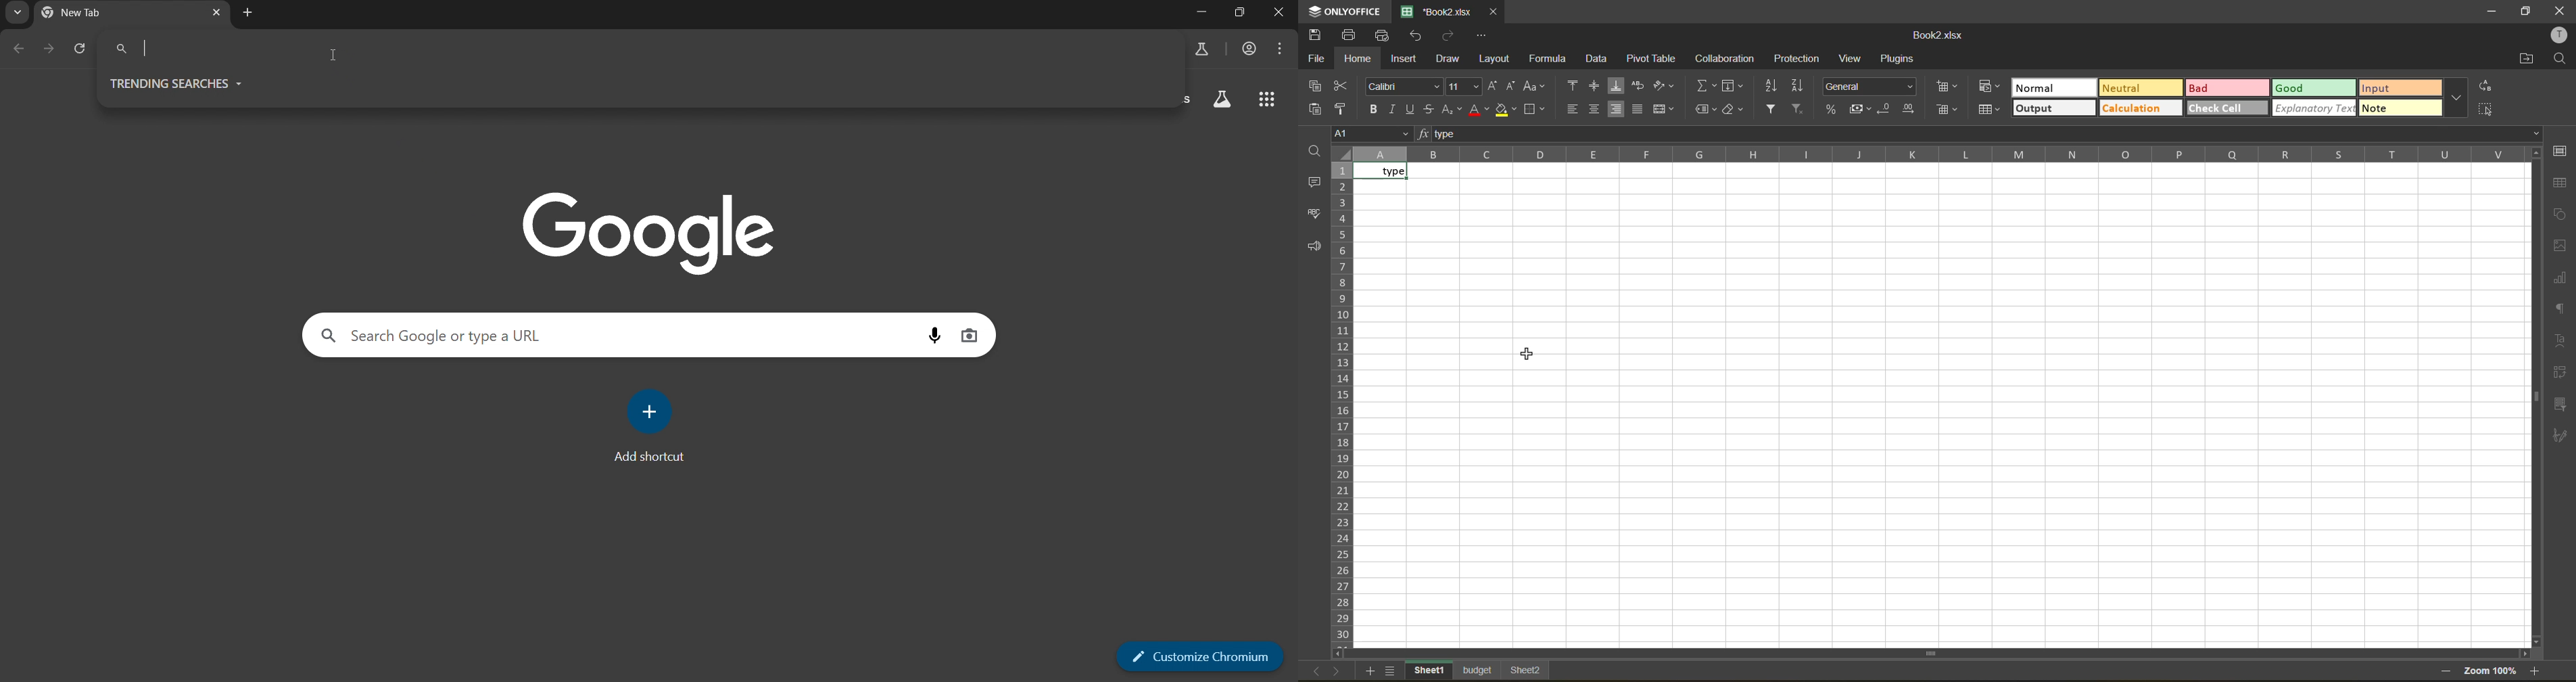  What do you see at coordinates (1909, 107) in the screenshot?
I see `increase decimal` at bounding box center [1909, 107].